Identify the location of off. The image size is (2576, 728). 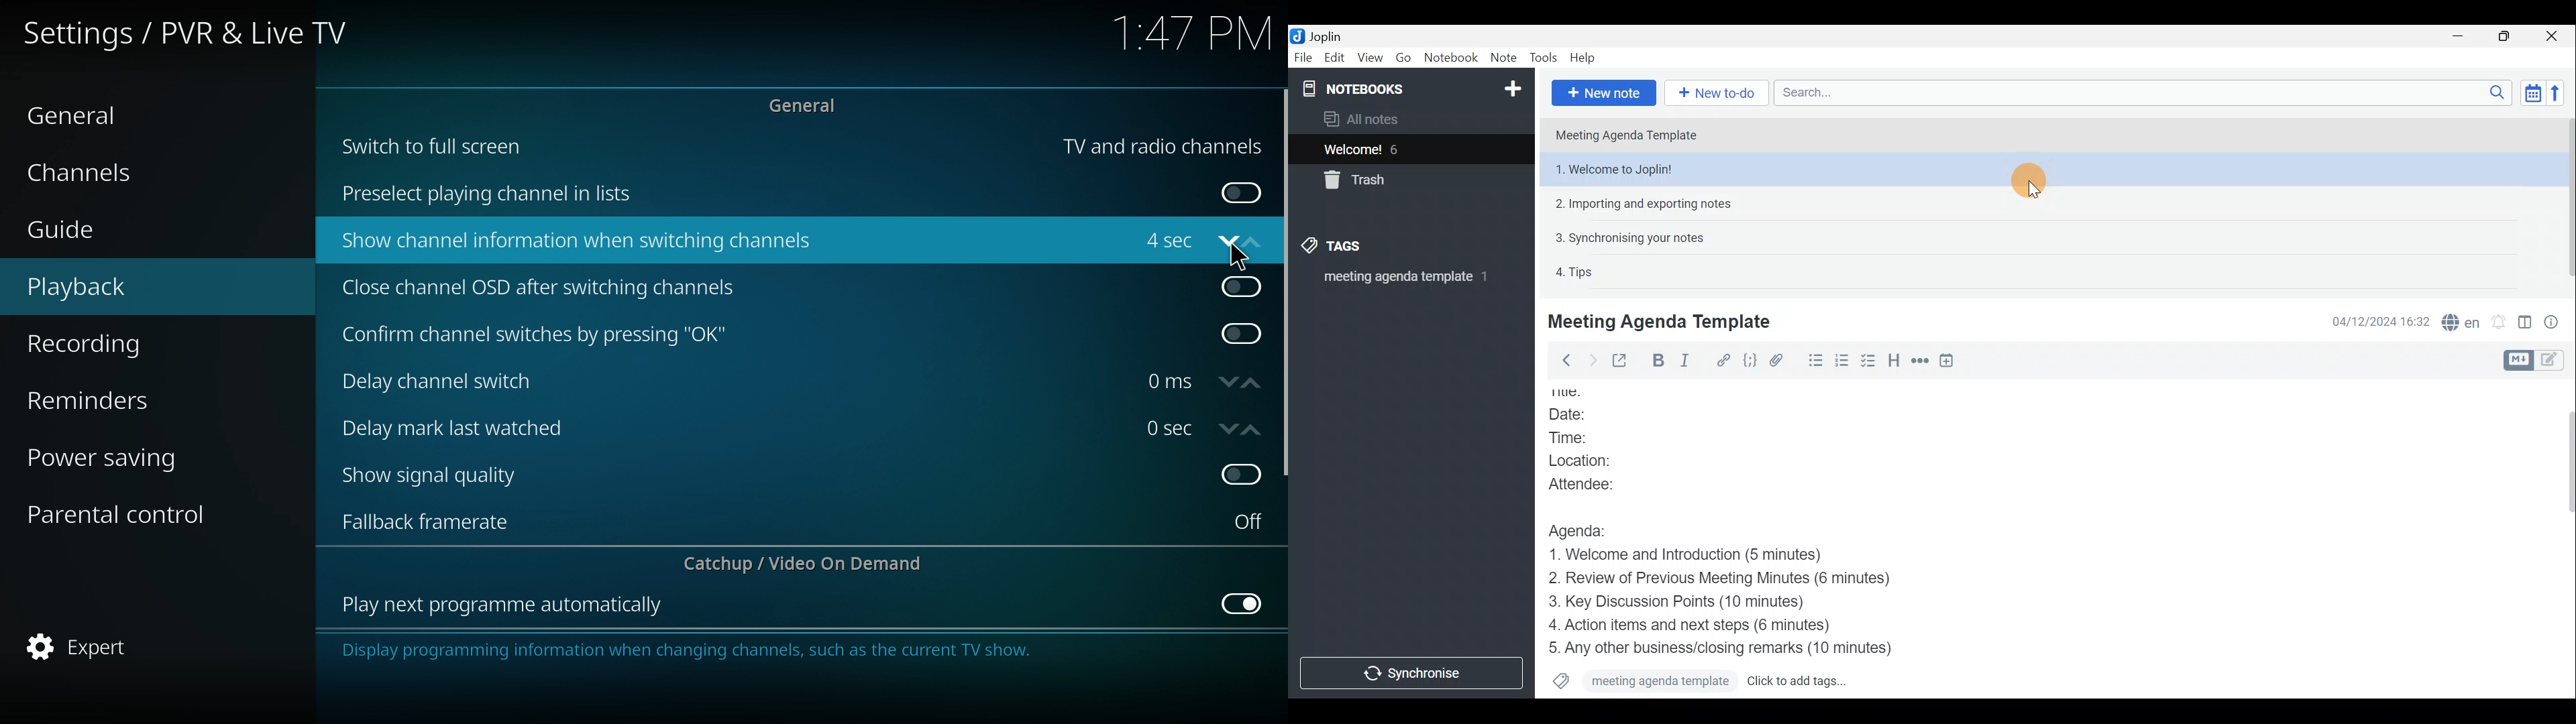
(1244, 602).